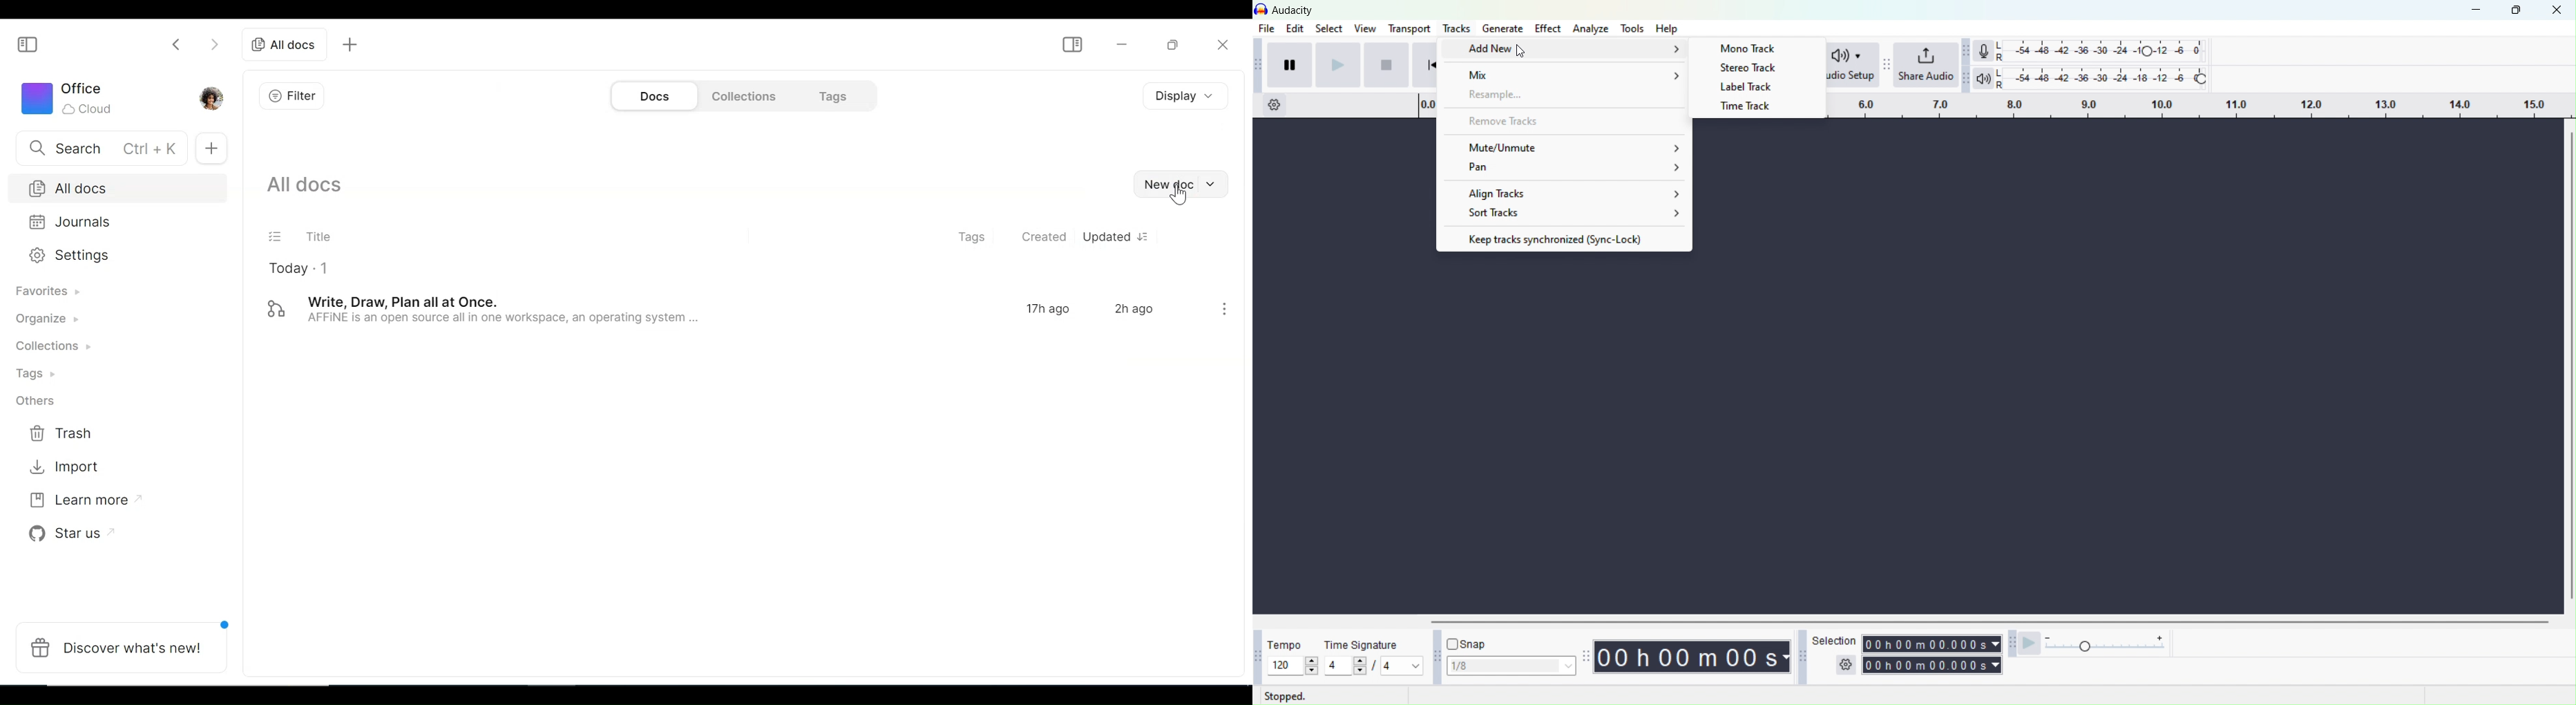 The image size is (2576, 728). Describe the element at coordinates (1261, 64) in the screenshot. I see `Audacity transport toolbar` at that location.